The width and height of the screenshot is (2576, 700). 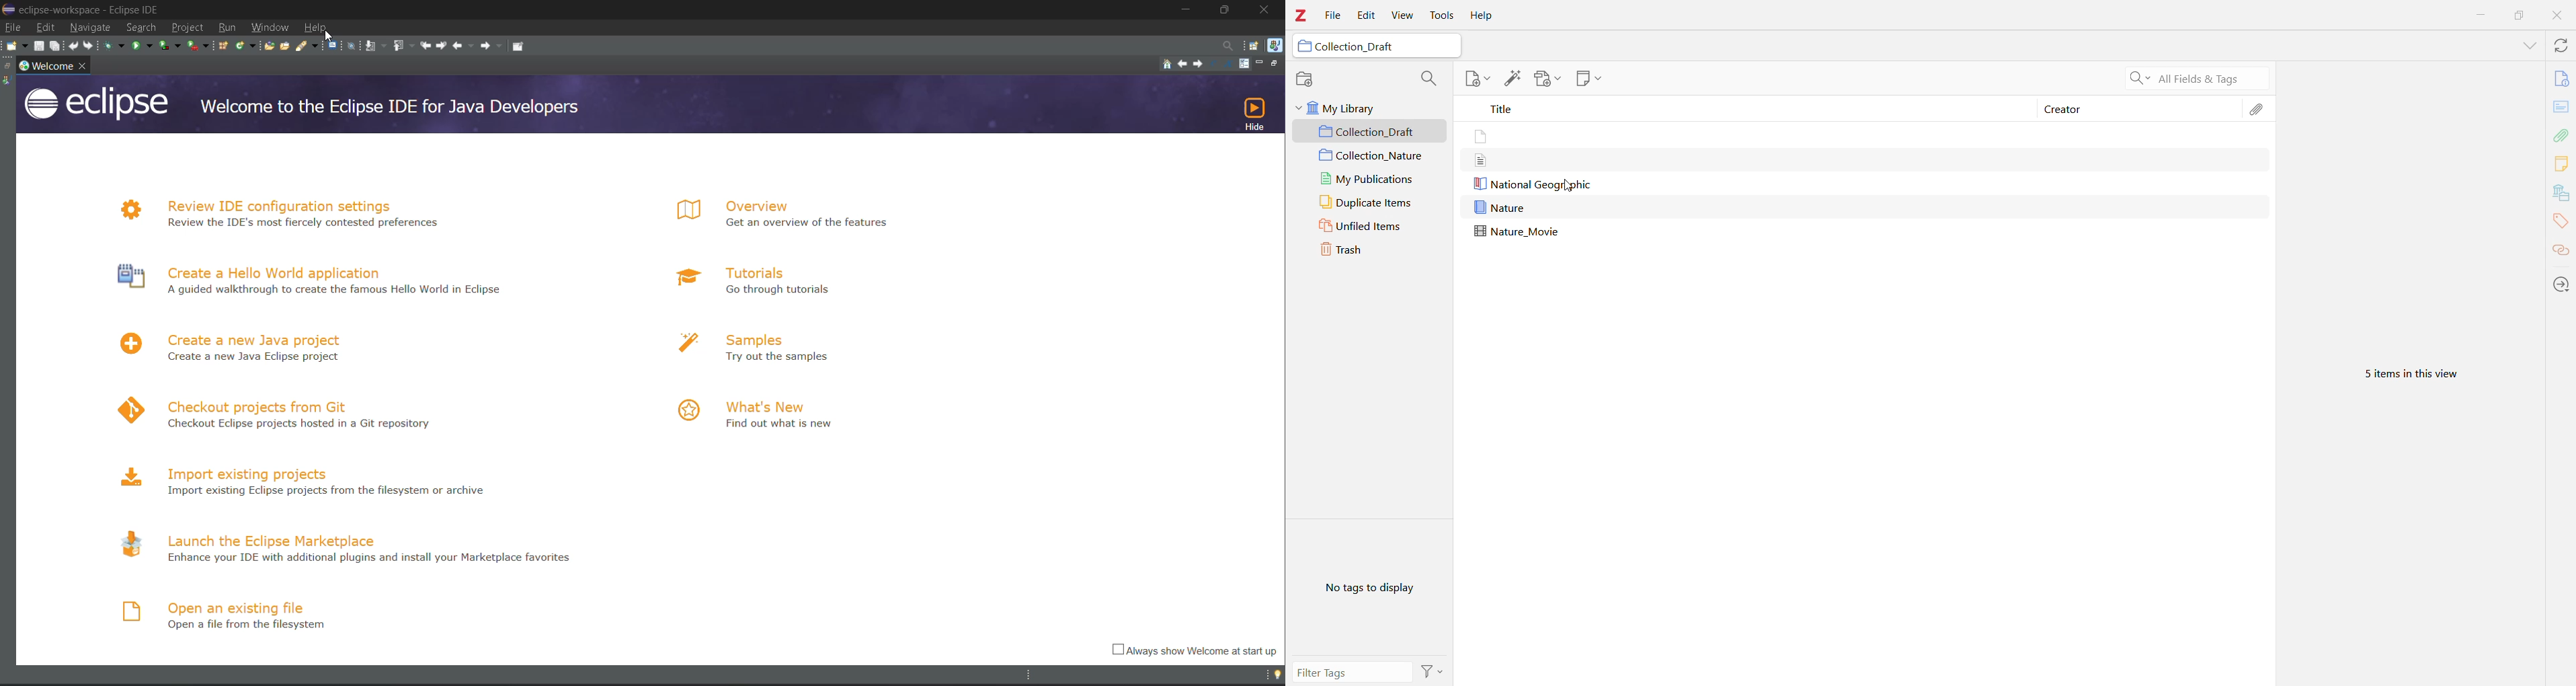 I want to click on Minimize, so click(x=2482, y=14).